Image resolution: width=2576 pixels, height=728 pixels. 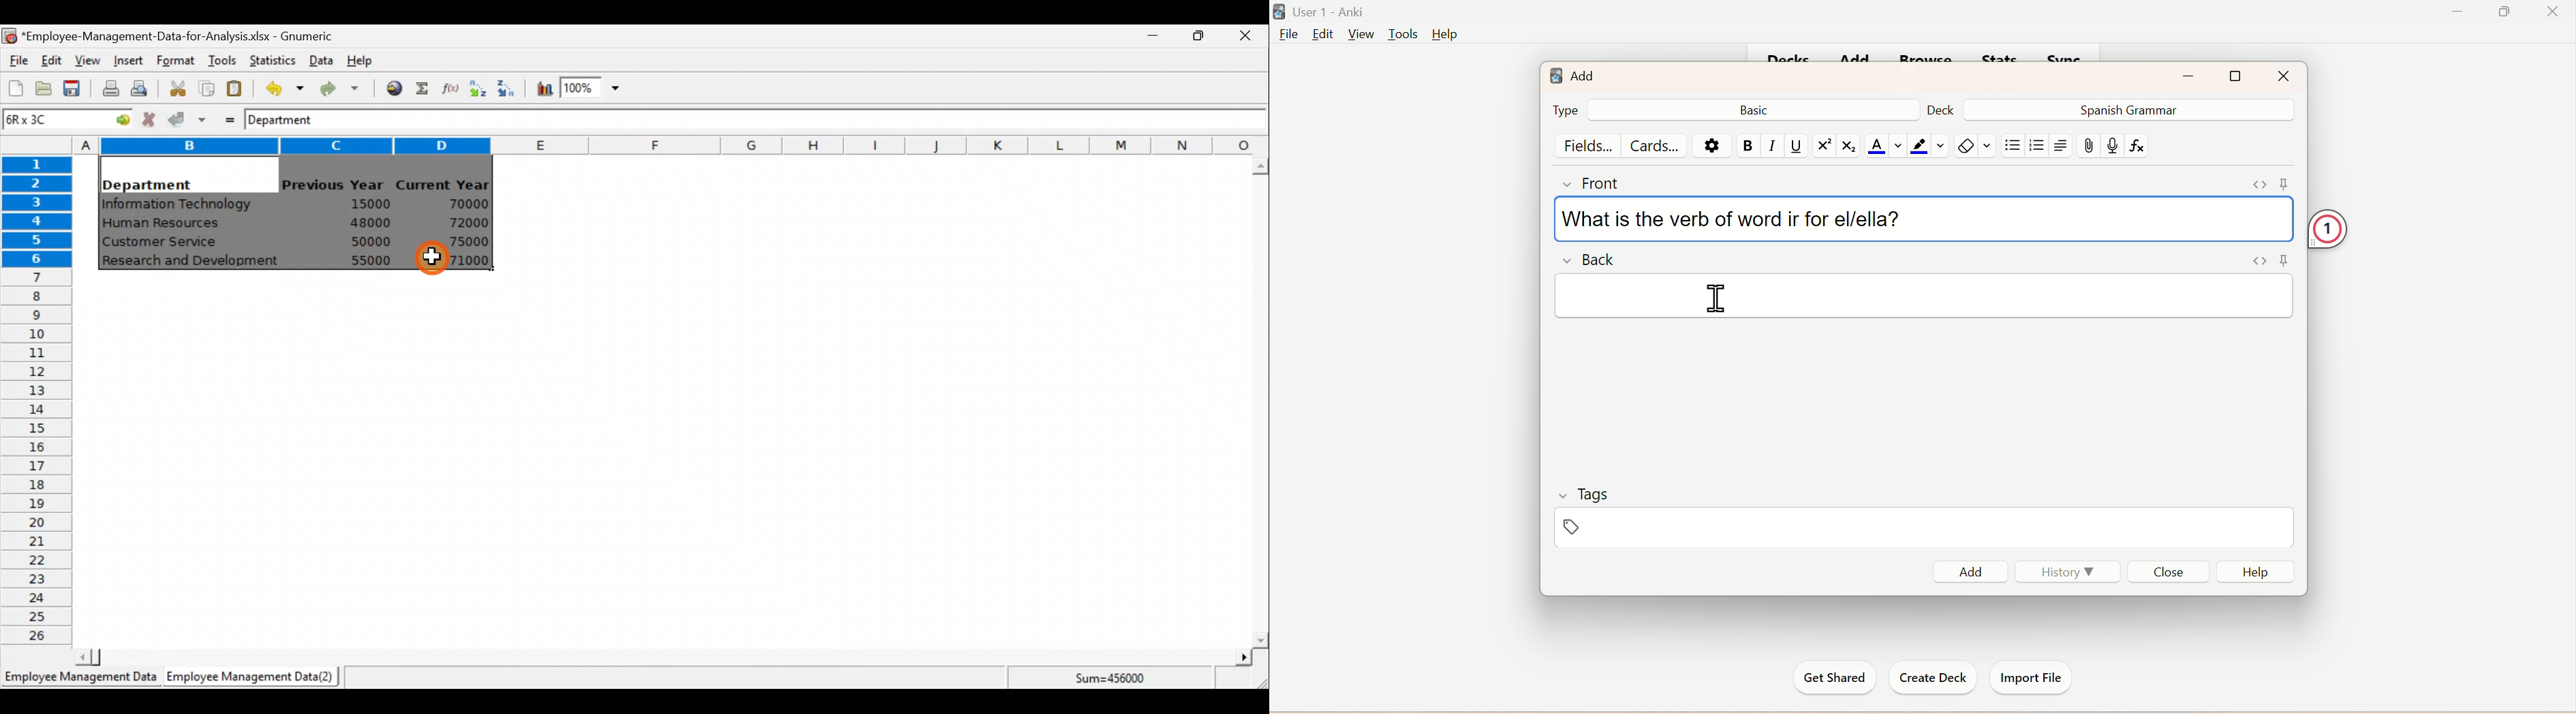 What do you see at coordinates (1594, 182) in the screenshot?
I see `Front` at bounding box center [1594, 182].